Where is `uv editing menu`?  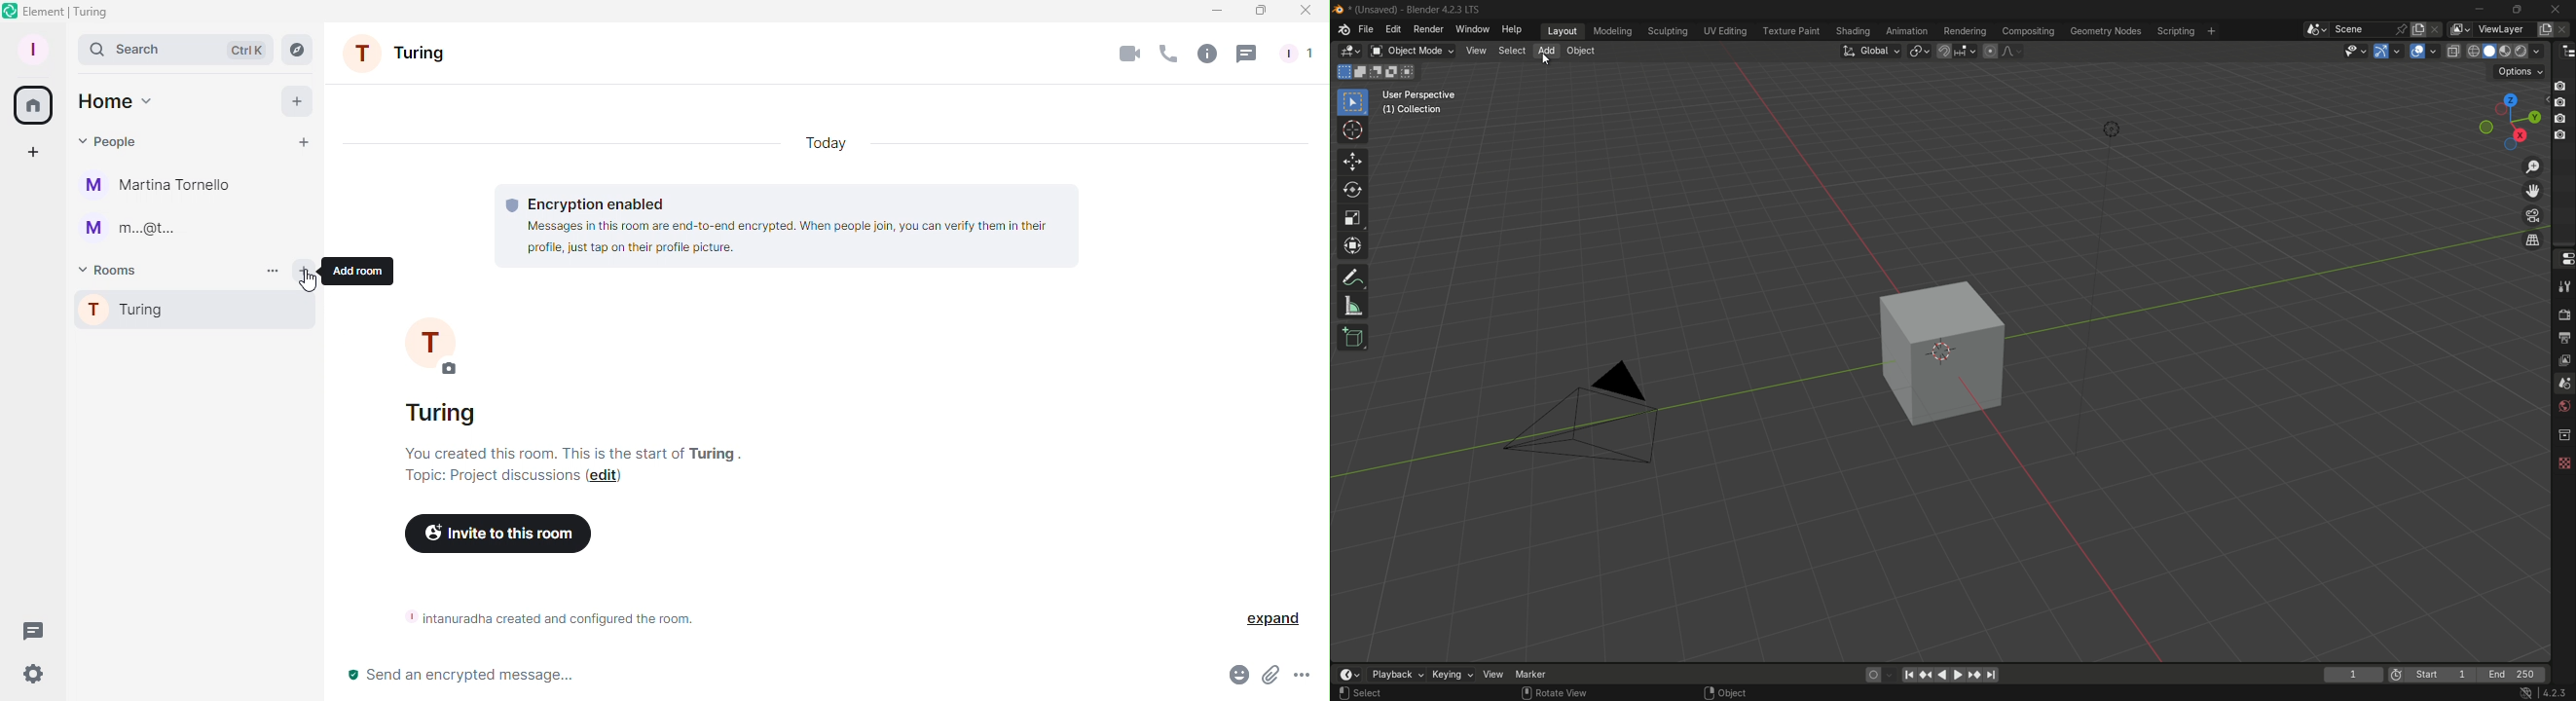
uv editing menu is located at coordinates (1726, 32).